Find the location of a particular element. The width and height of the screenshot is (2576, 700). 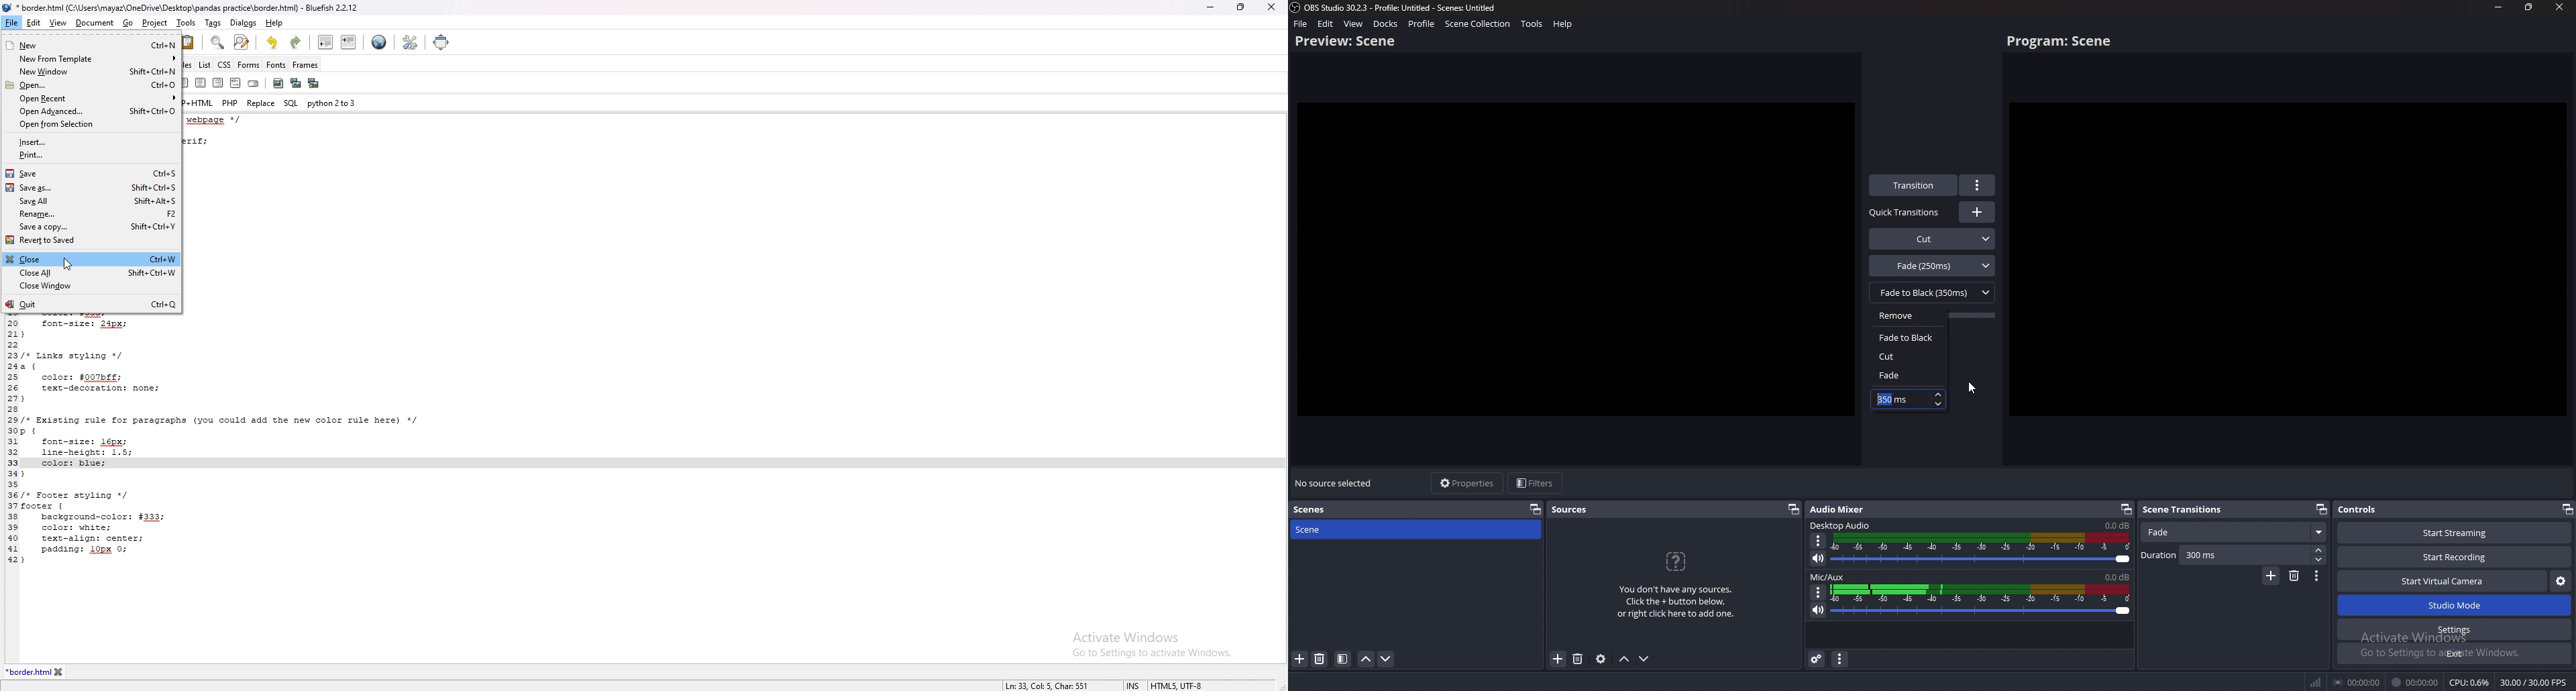

line number is located at coordinates (11, 451).